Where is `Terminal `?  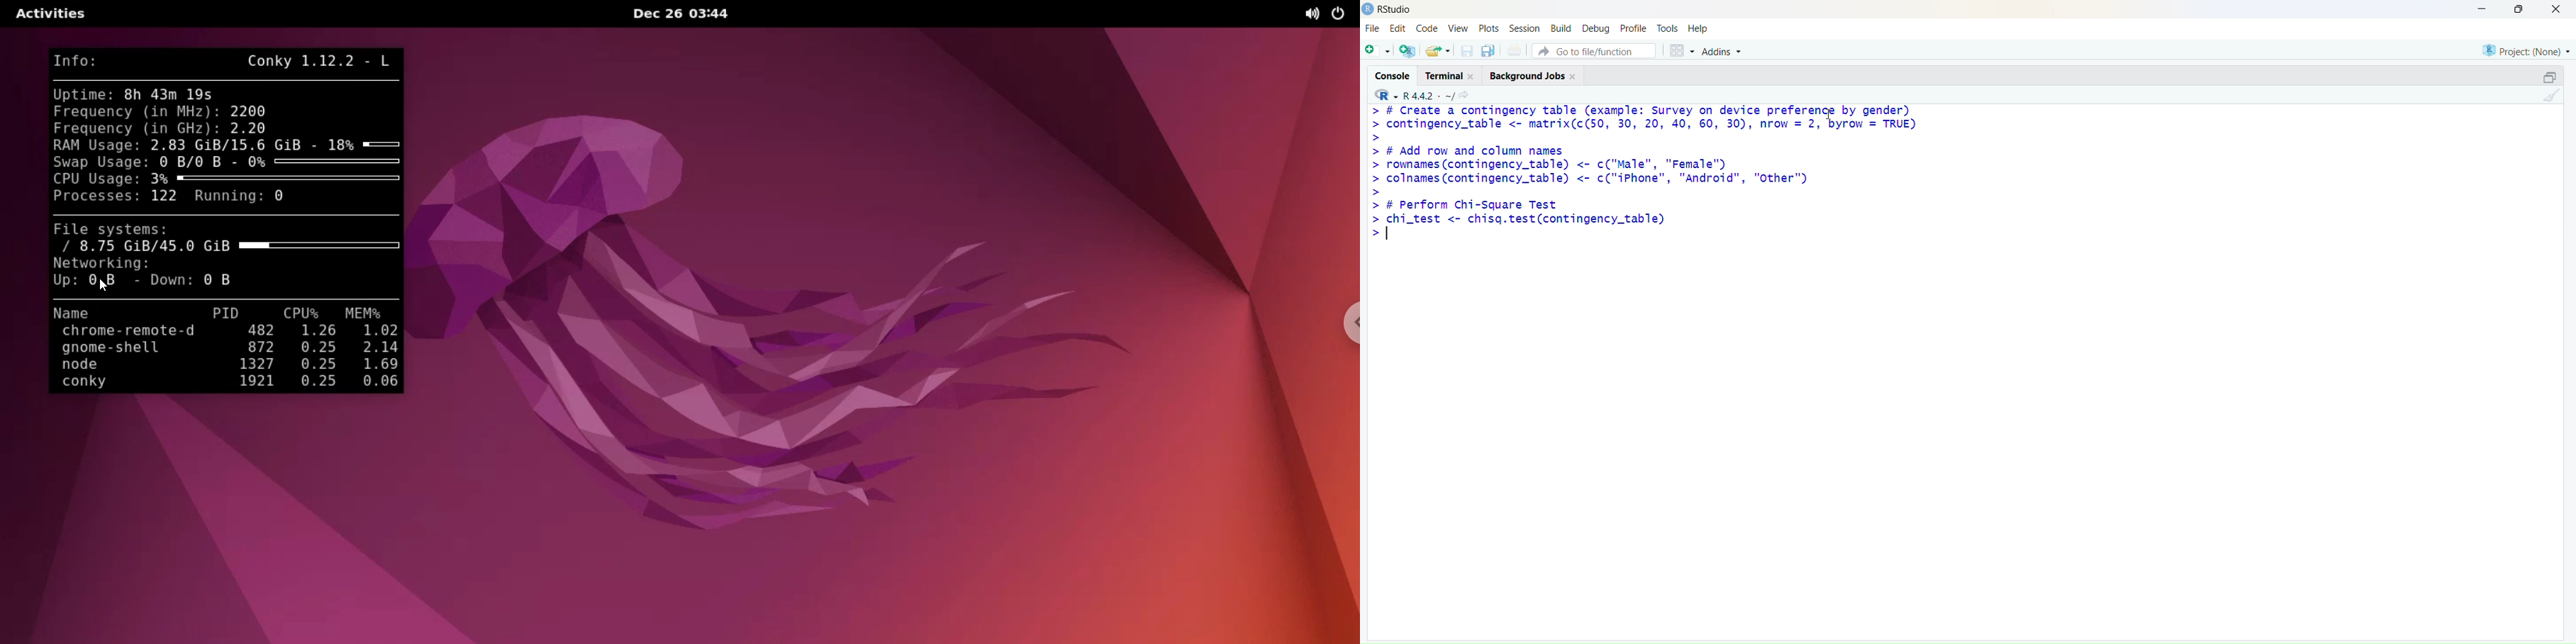 Terminal  is located at coordinates (1444, 76).